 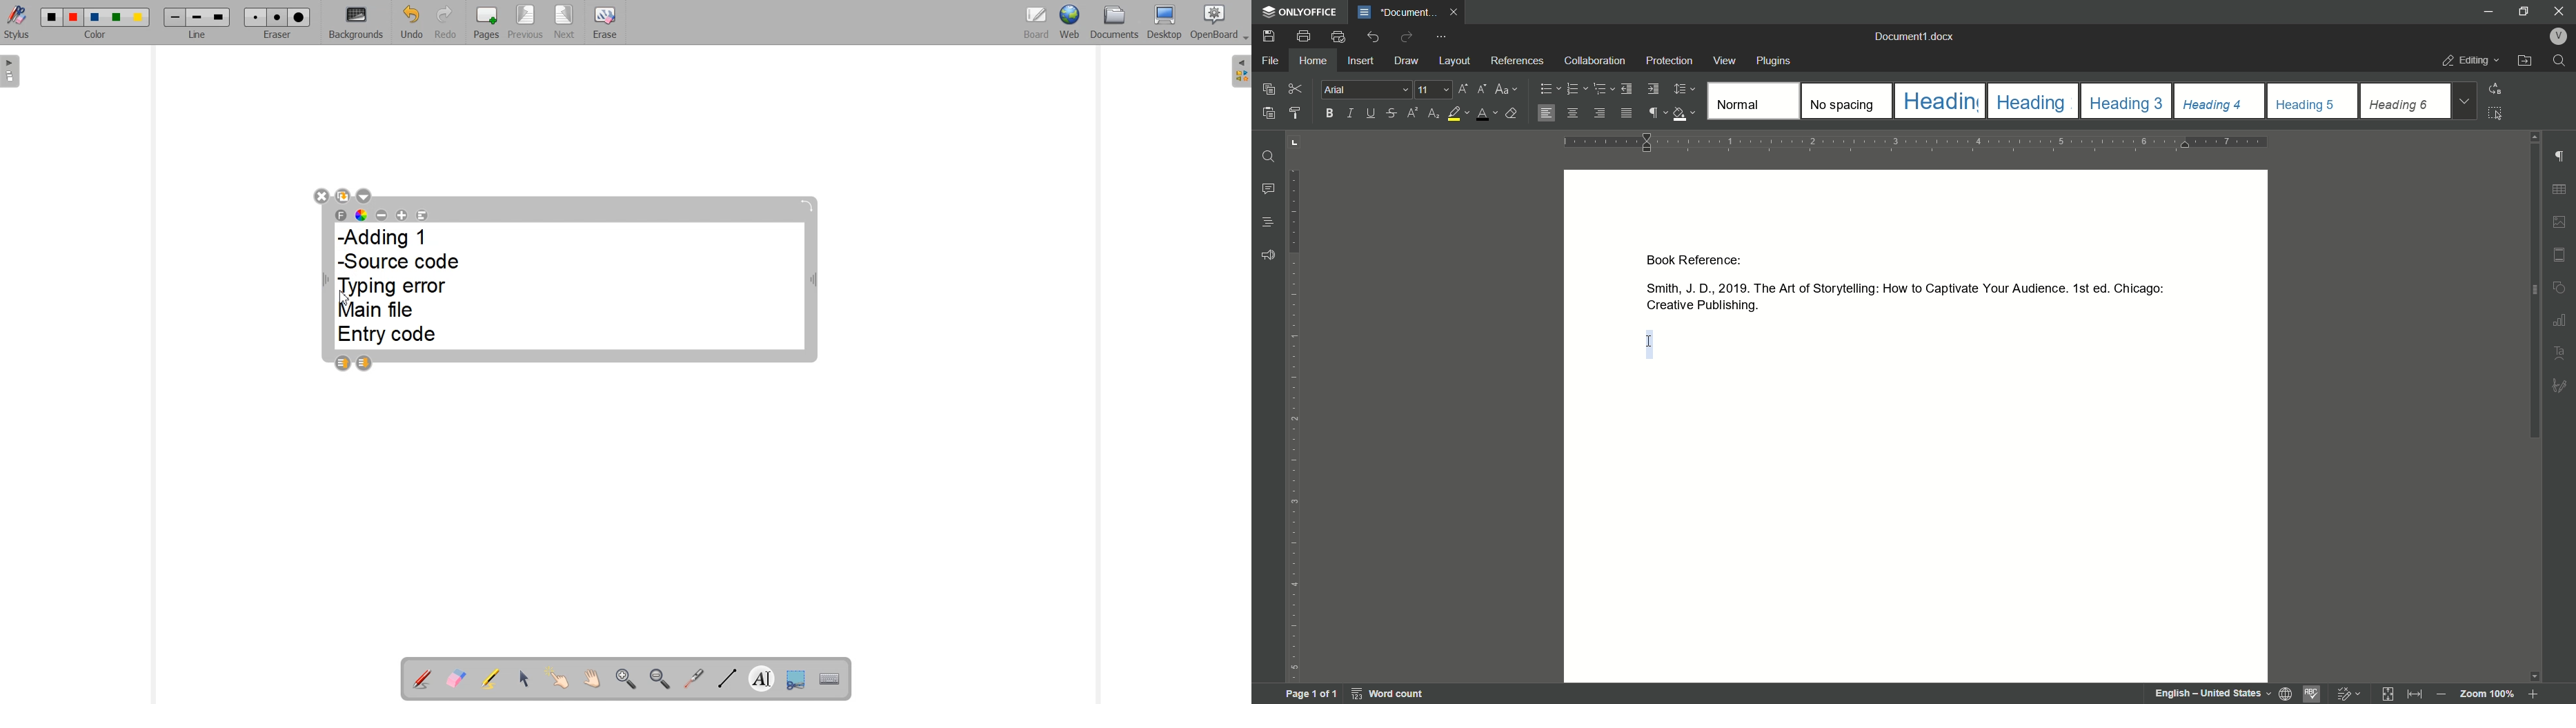 I want to click on table, so click(x=2560, y=188).